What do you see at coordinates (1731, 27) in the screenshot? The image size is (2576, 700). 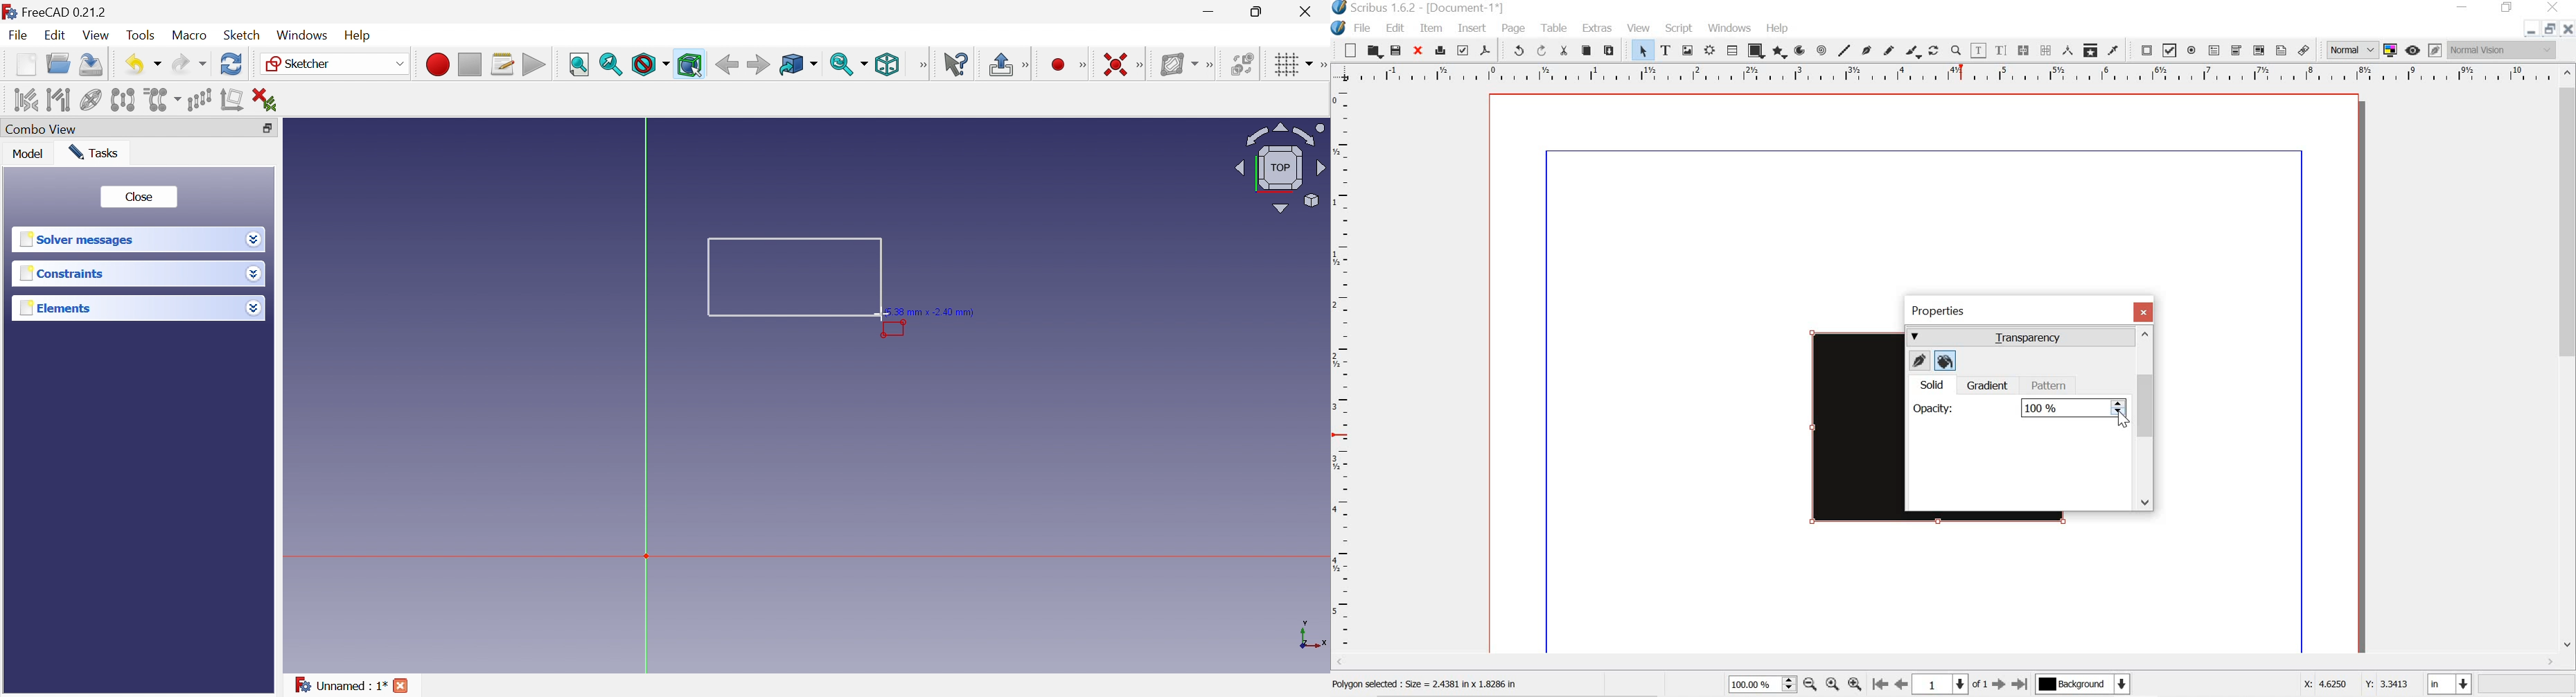 I see `windows` at bounding box center [1731, 27].